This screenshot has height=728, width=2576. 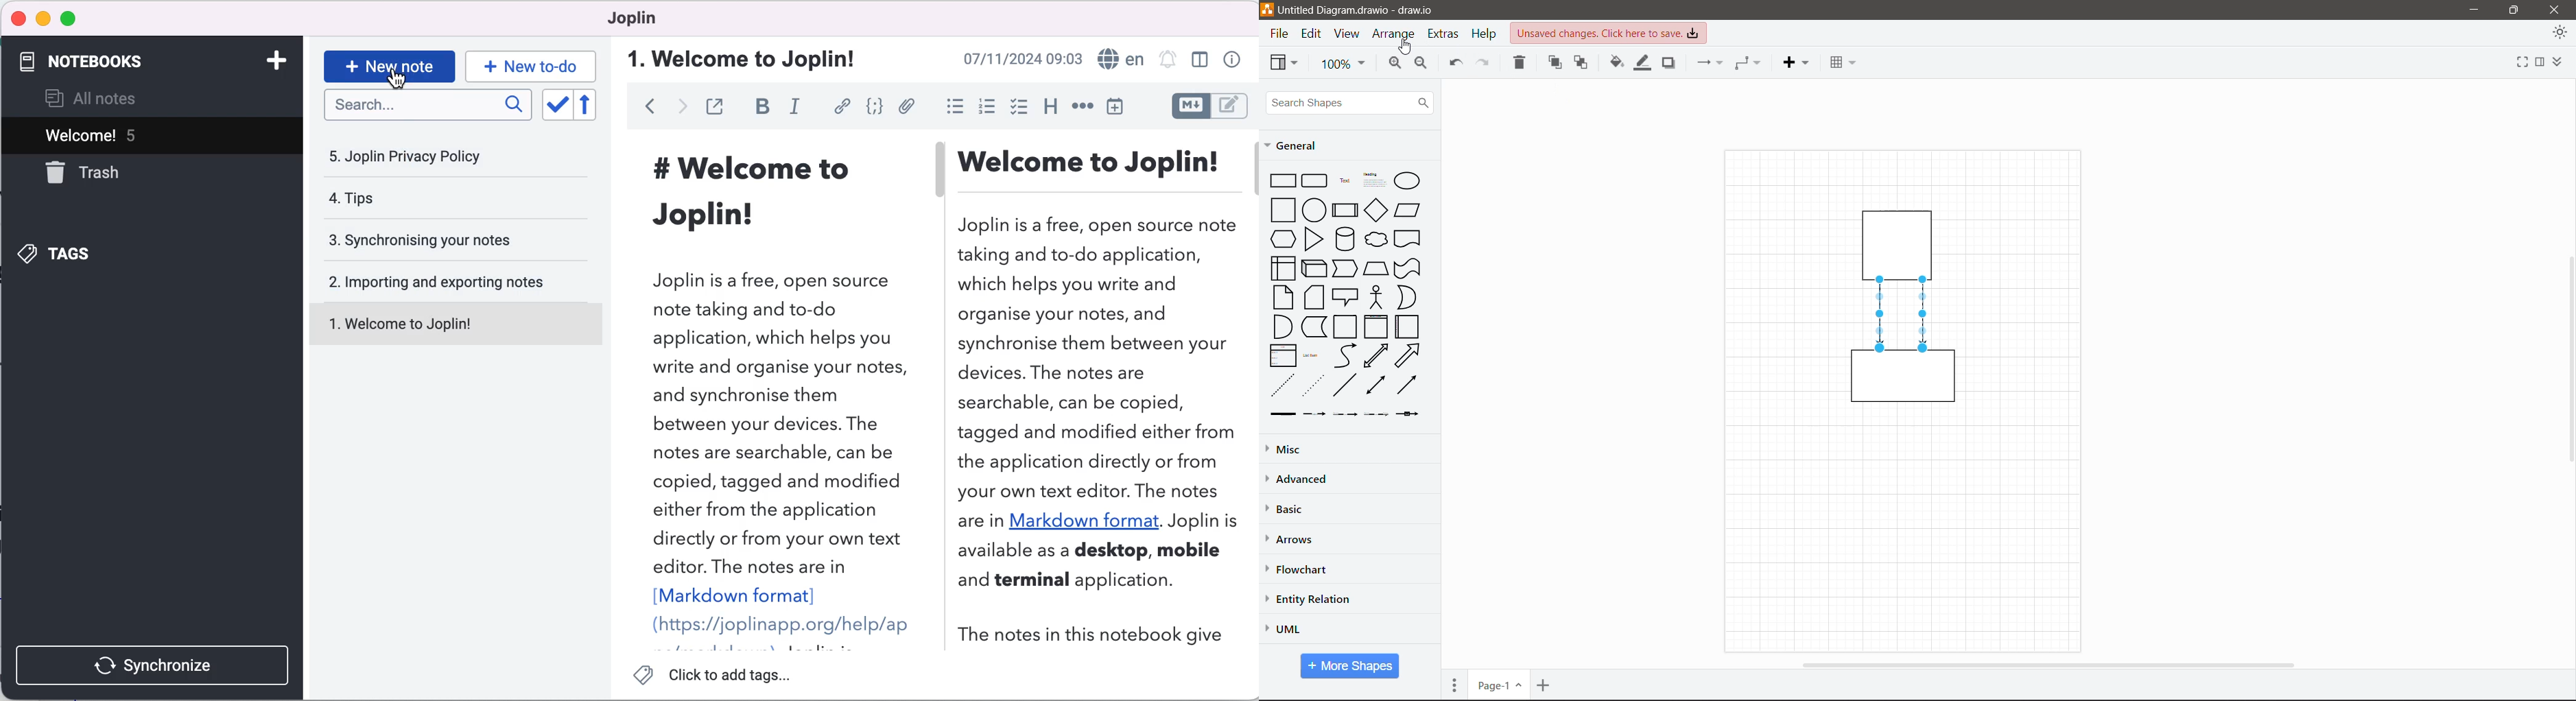 I want to click on bidirectional connector, so click(x=1374, y=386).